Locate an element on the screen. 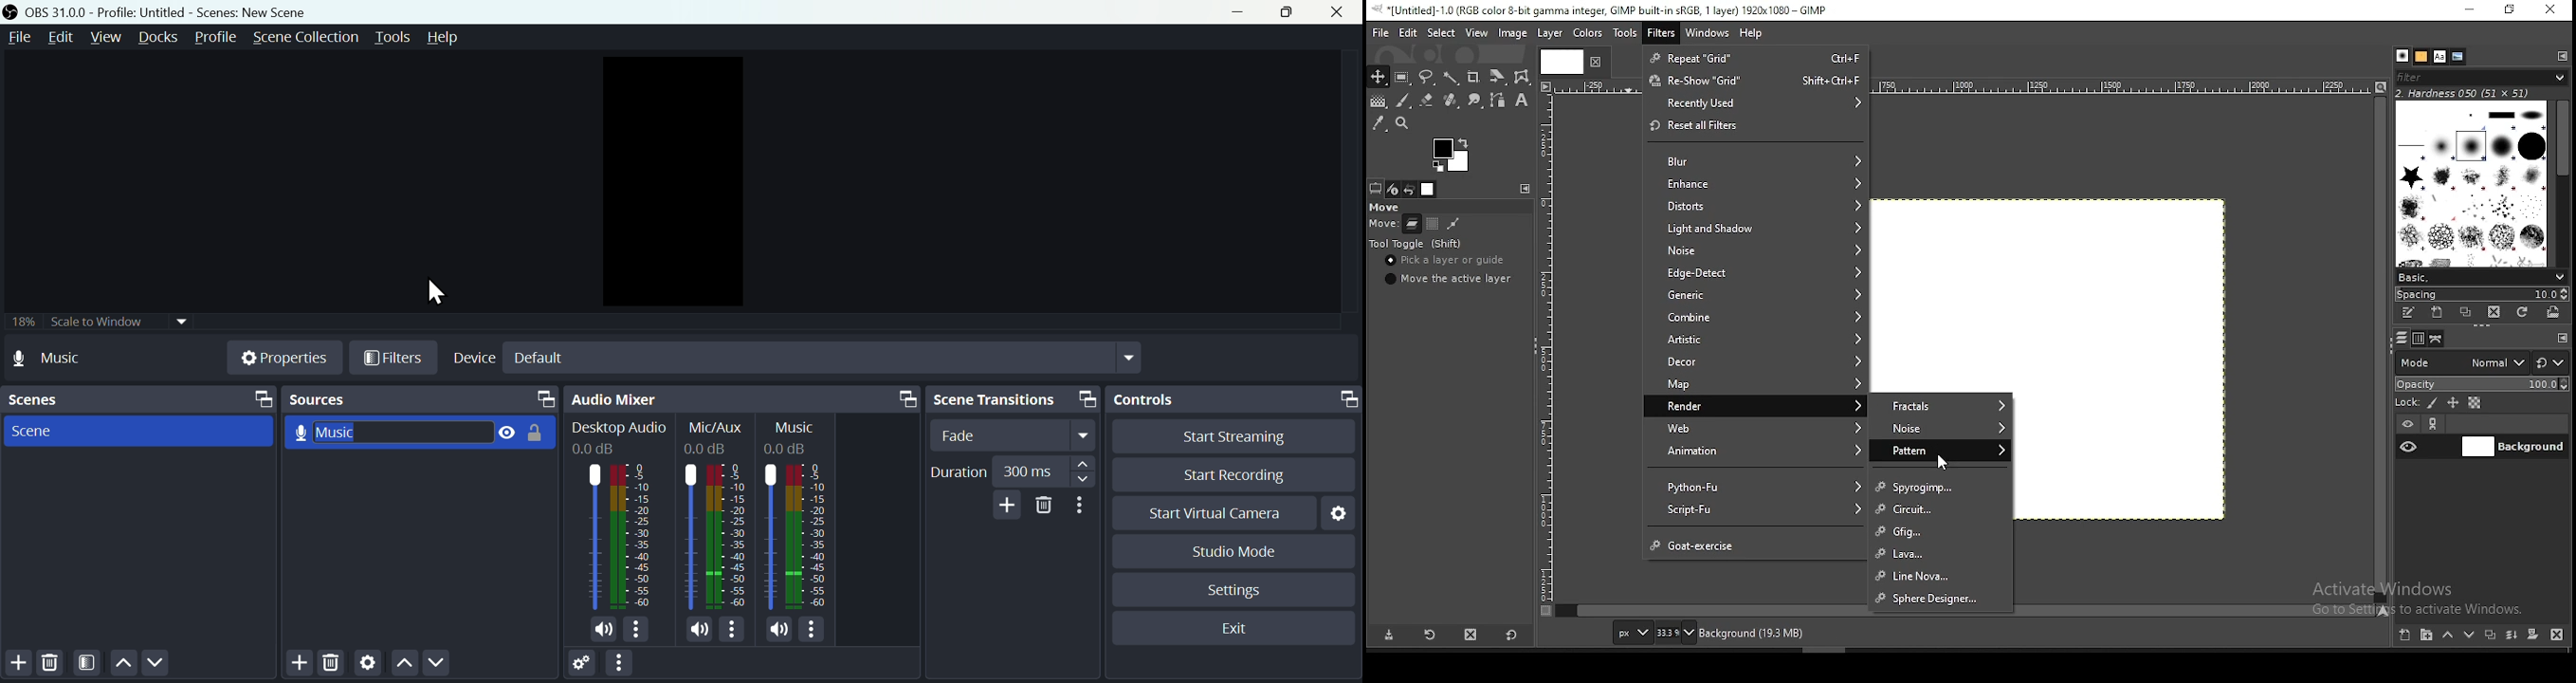  duration is located at coordinates (1011, 472).